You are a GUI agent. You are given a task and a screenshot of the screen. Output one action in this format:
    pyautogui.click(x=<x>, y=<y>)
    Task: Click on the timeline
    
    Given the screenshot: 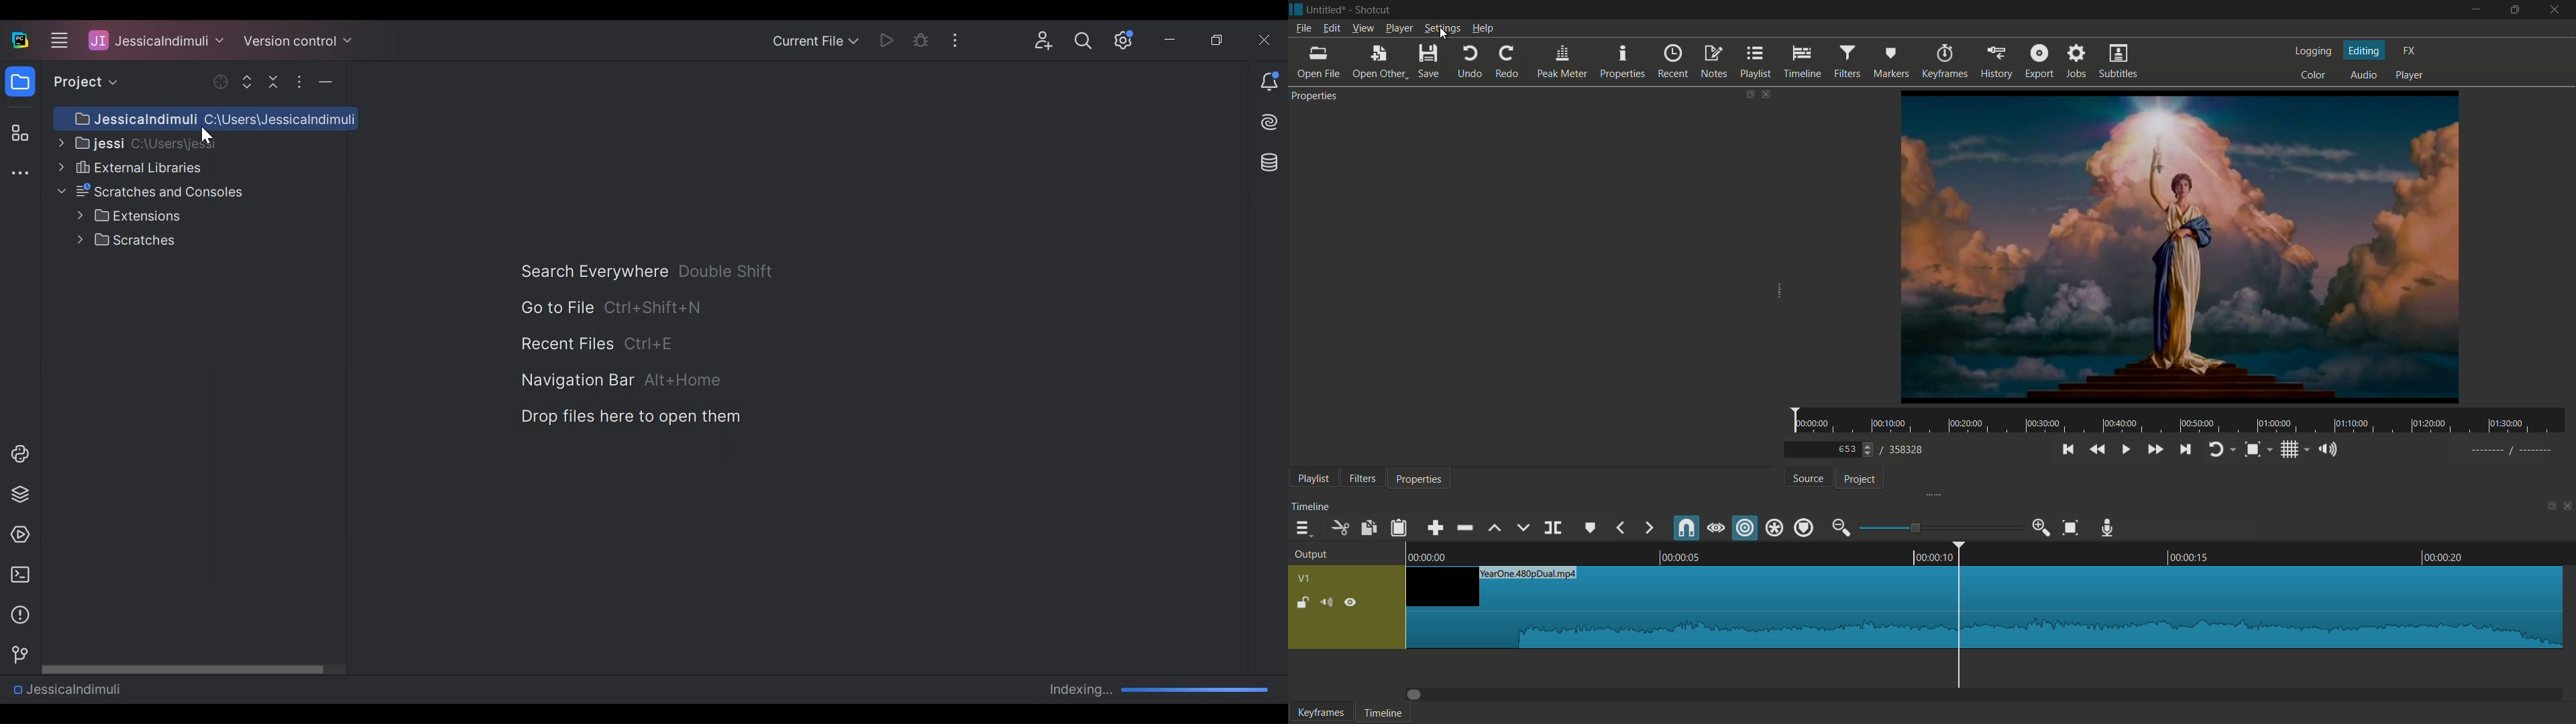 What is the action you would take?
    pyautogui.click(x=1311, y=507)
    